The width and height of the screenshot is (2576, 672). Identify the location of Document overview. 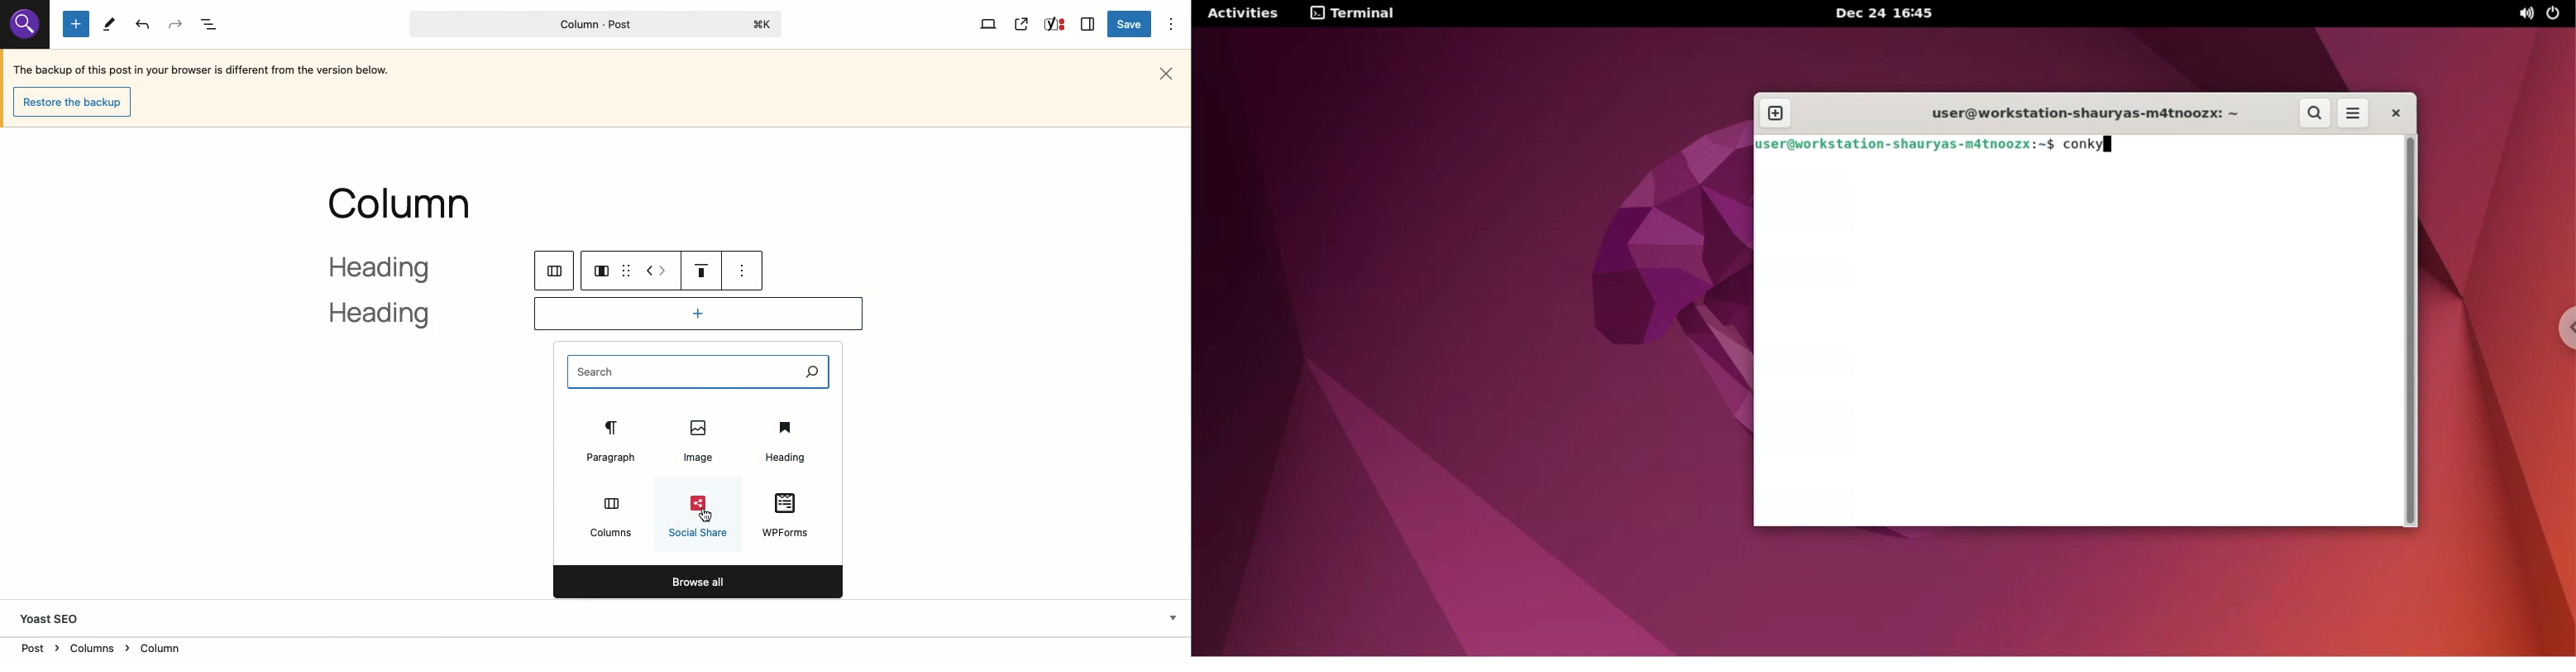
(212, 26).